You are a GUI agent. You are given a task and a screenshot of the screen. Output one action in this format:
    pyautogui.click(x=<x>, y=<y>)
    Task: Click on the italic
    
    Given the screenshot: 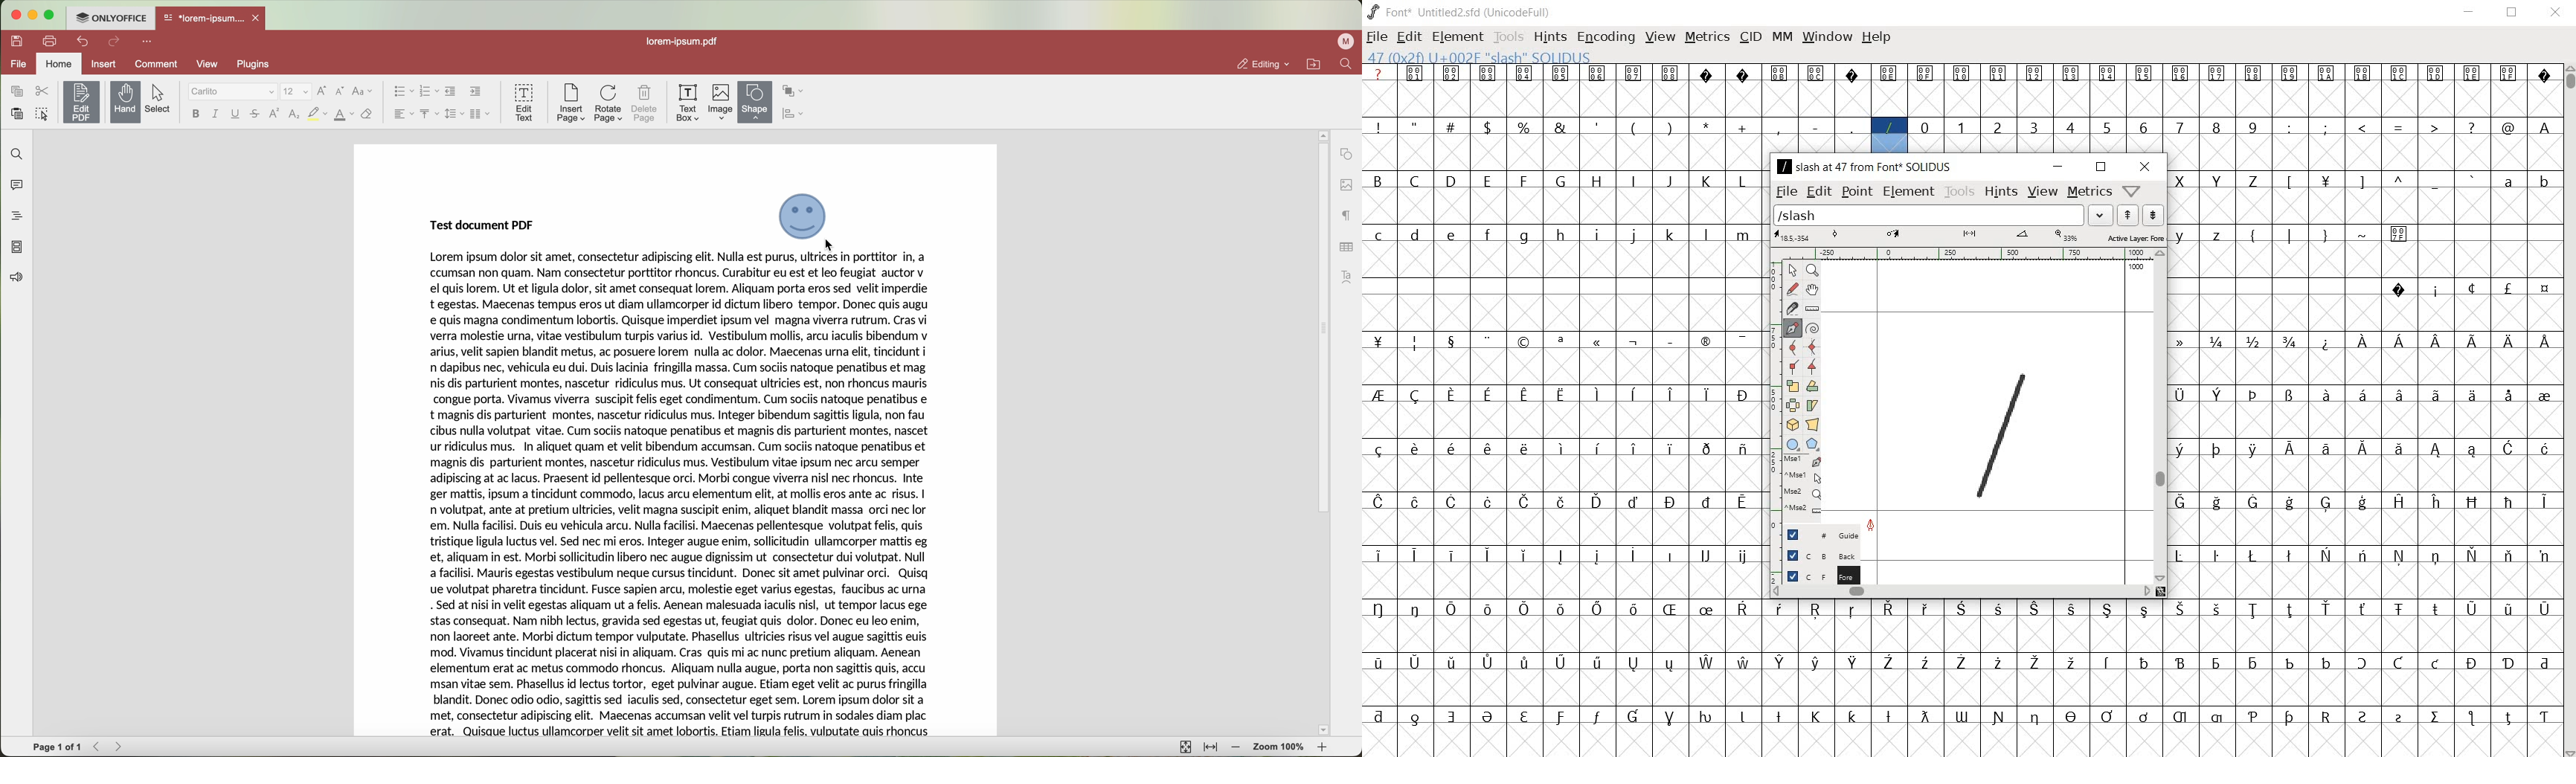 What is the action you would take?
    pyautogui.click(x=214, y=113)
    